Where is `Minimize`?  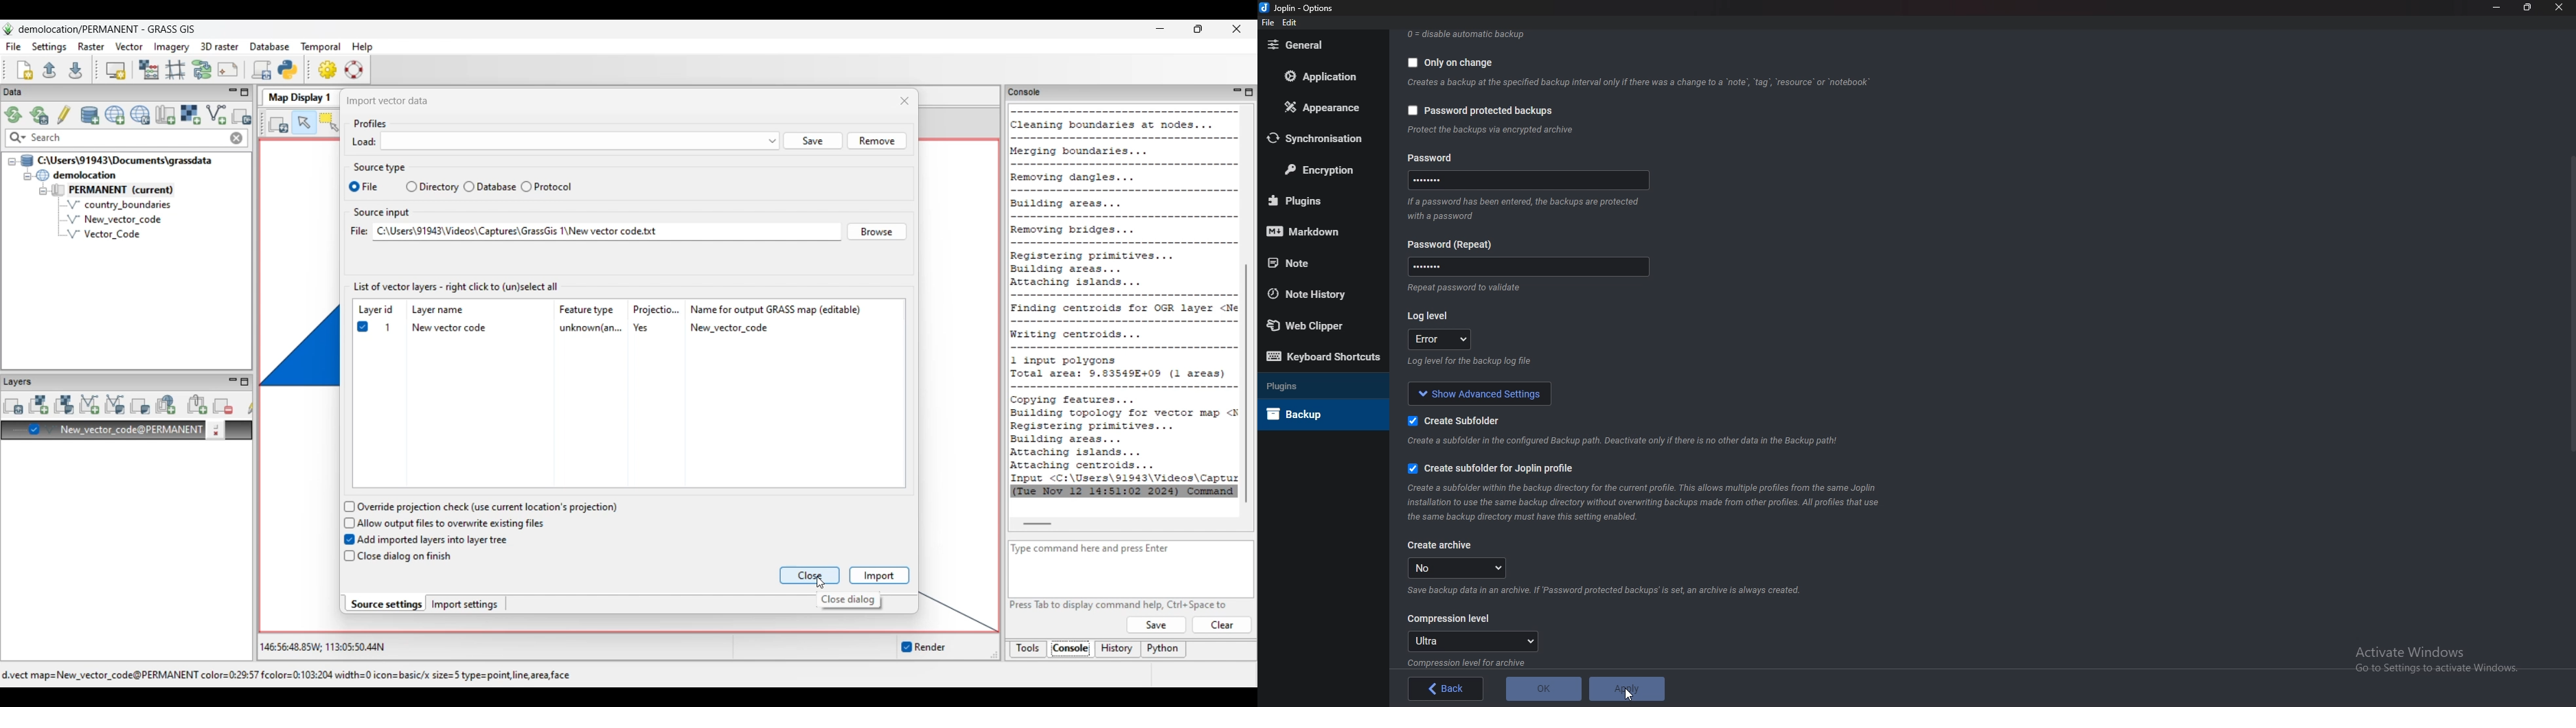
Minimize is located at coordinates (2498, 7).